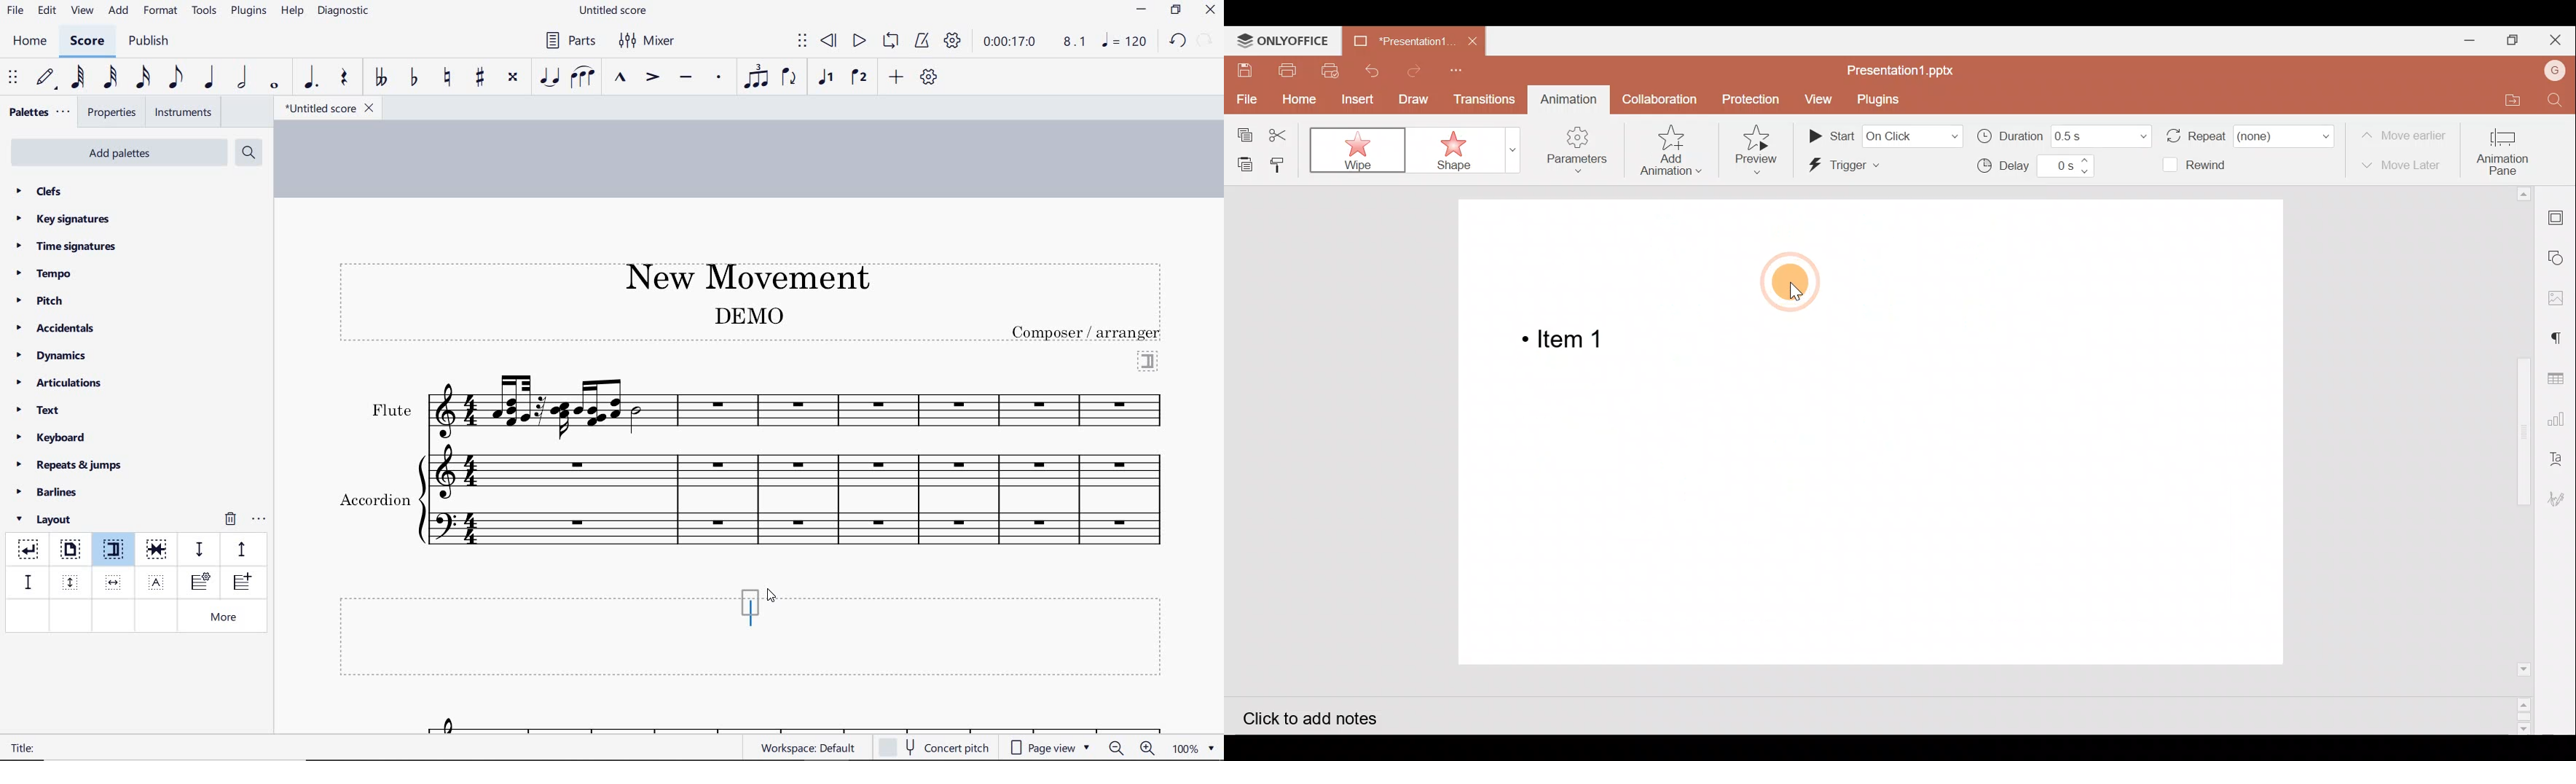 The width and height of the screenshot is (2576, 784). What do you see at coordinates (247, 153) in the screenshot?
I see `search palettes` at bounding box center [247, 153].